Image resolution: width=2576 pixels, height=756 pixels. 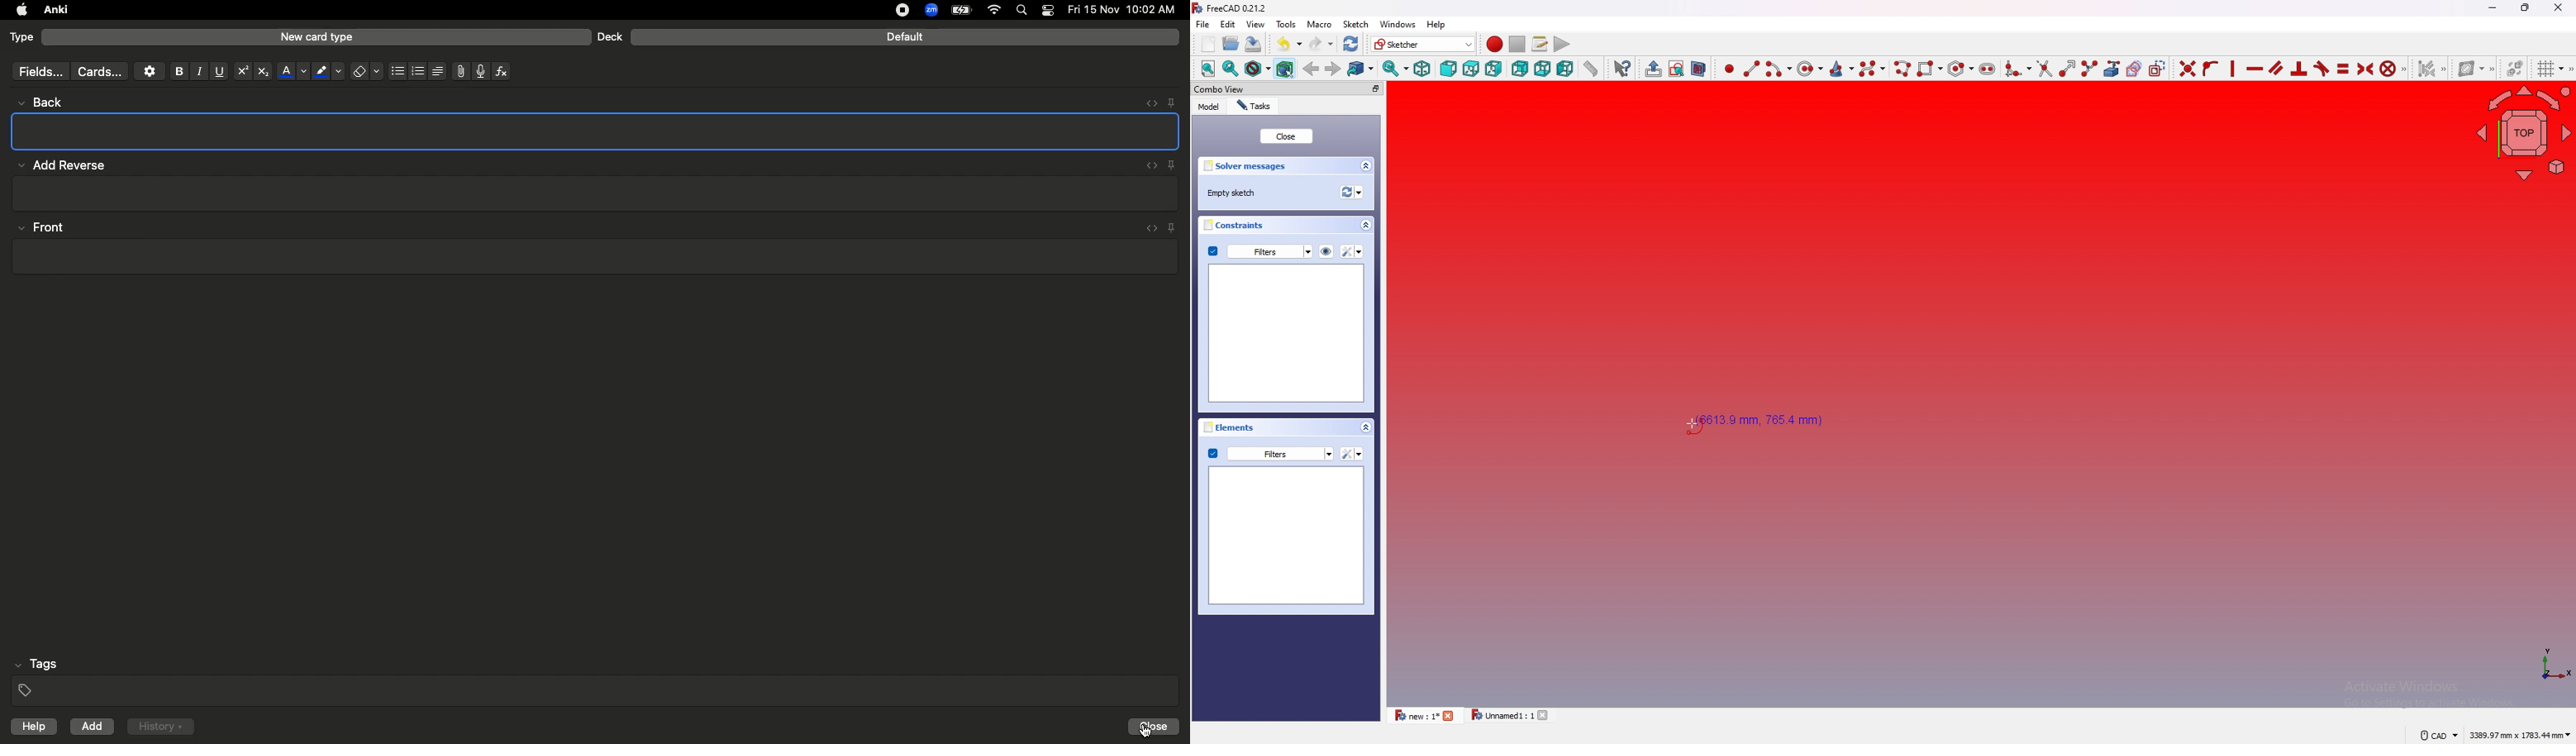 I want to click on view sketch, so click(x=1677, y=69).